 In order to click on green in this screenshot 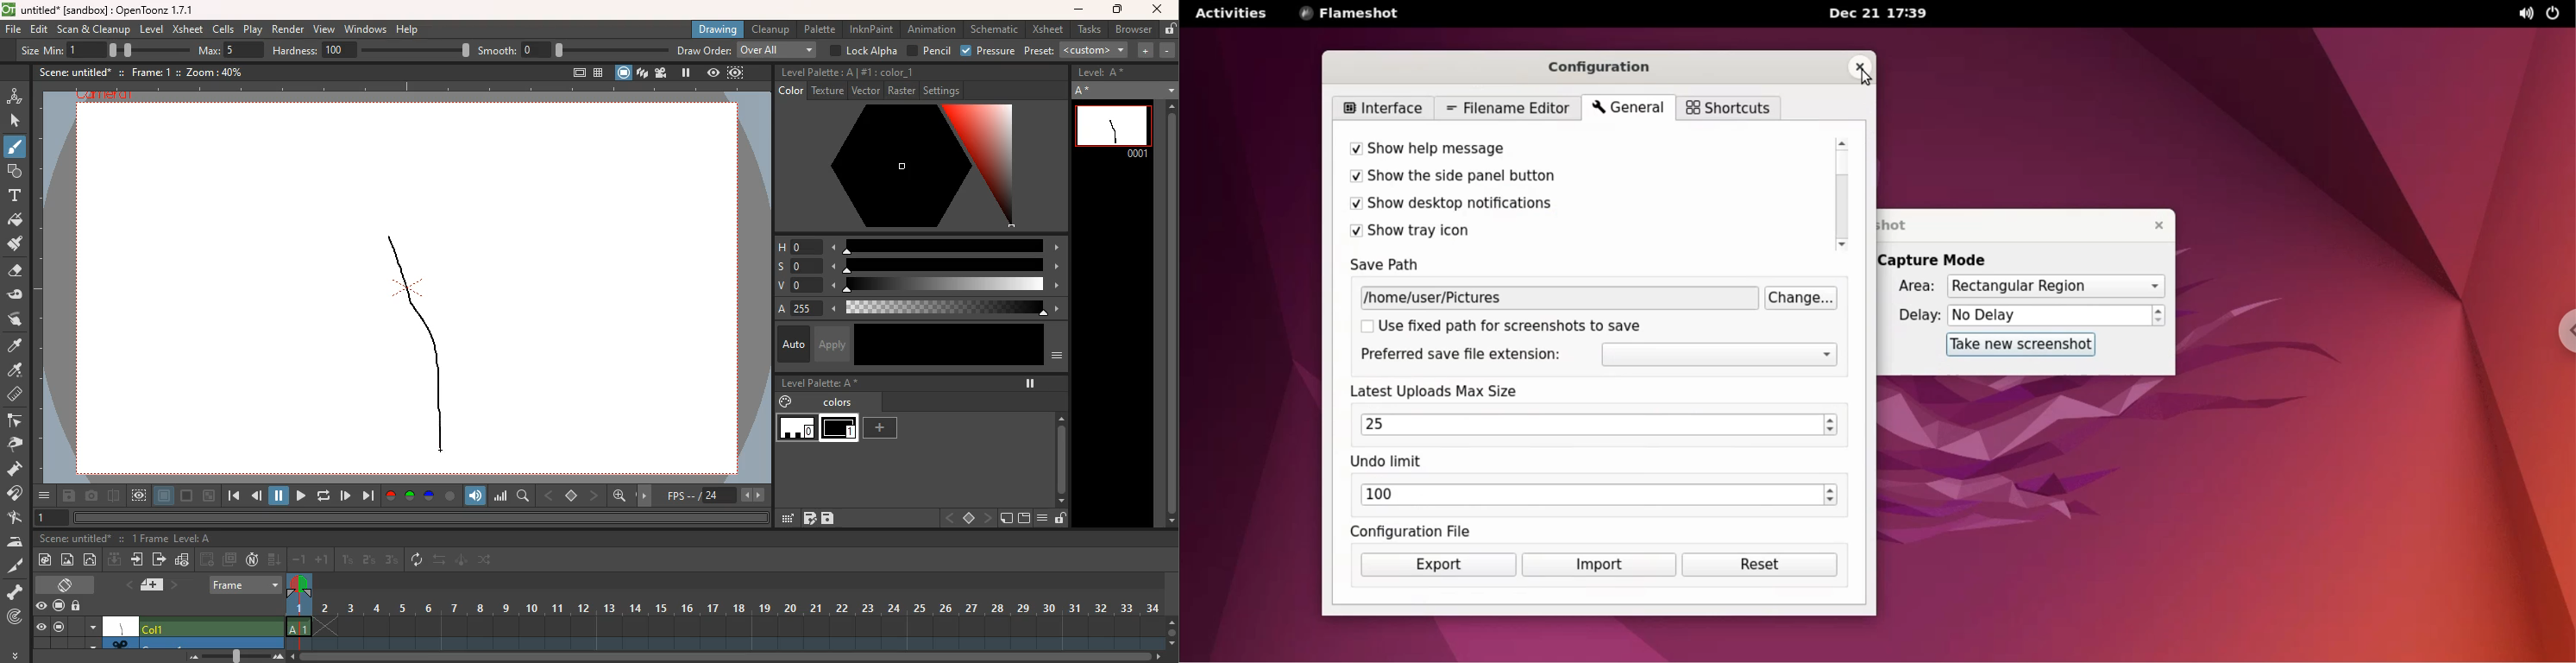, I will do `click(411, 496)`.